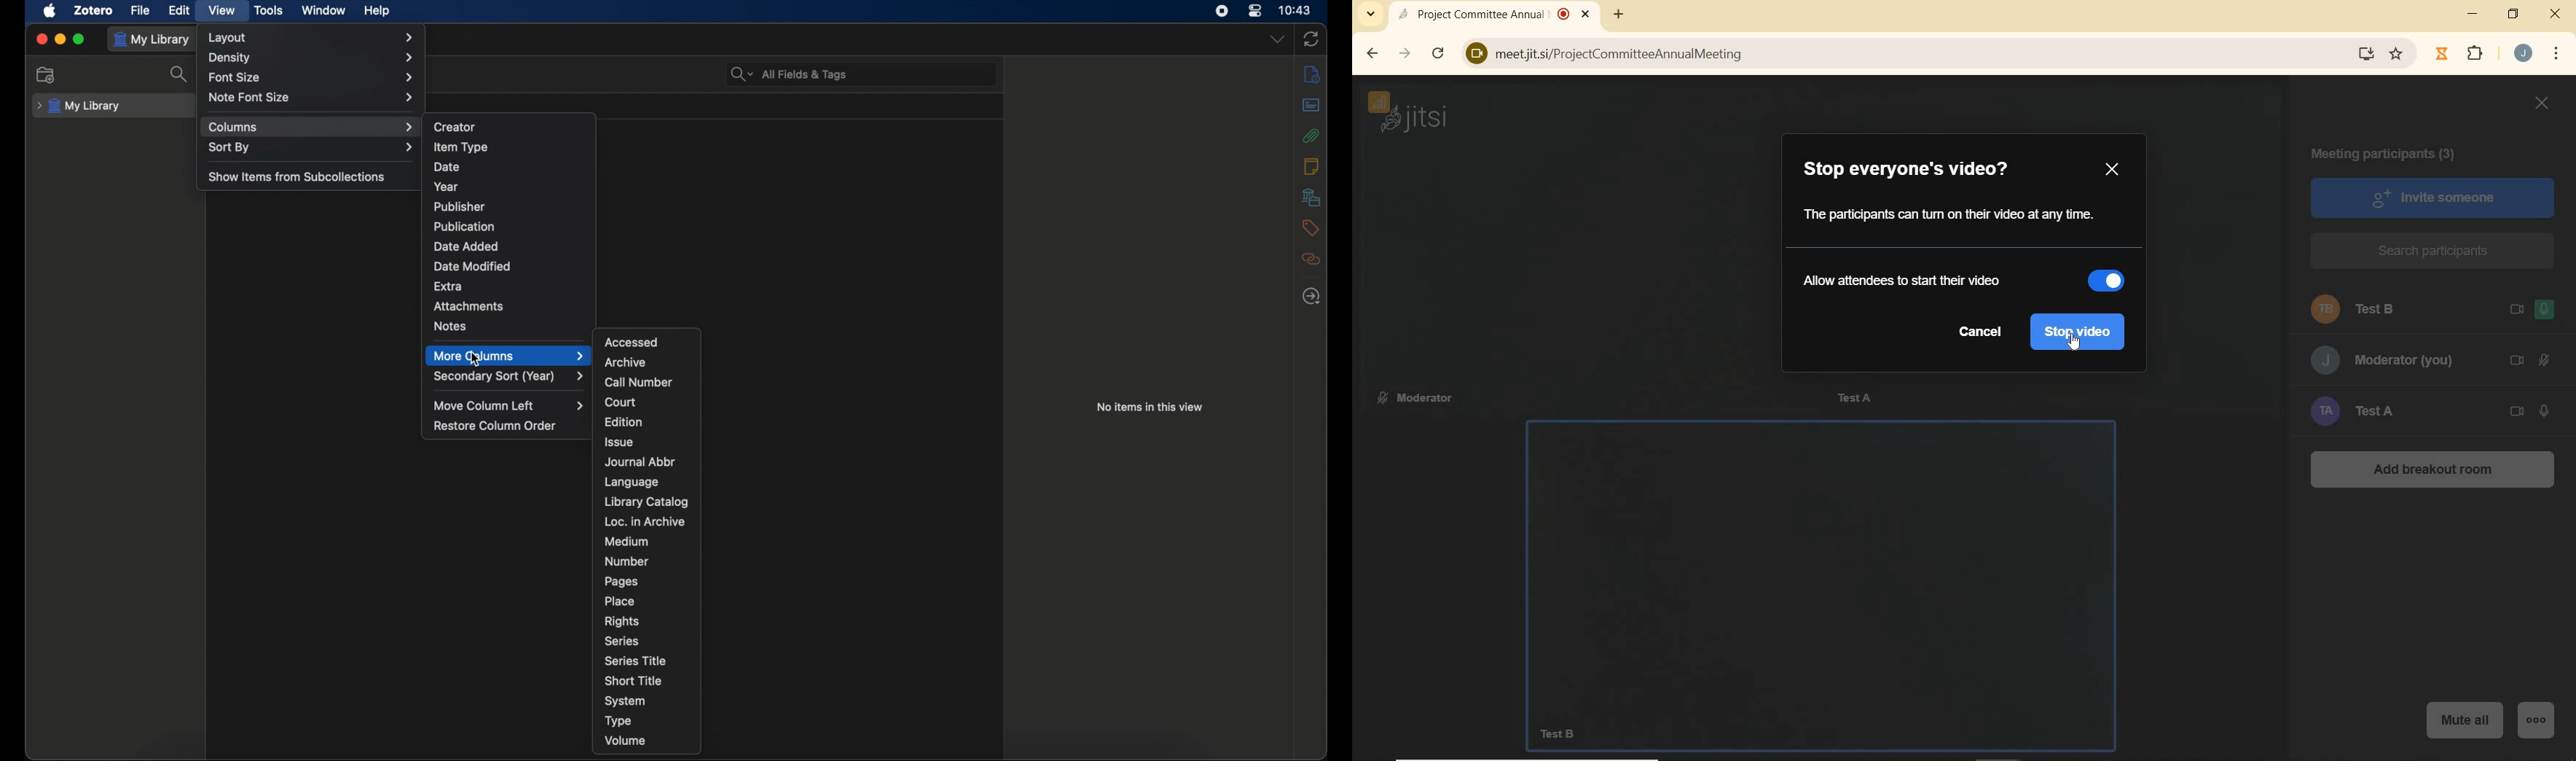 The width and height of the screenshot is (2576, 784). I want to click on edit, so click(181, 11).